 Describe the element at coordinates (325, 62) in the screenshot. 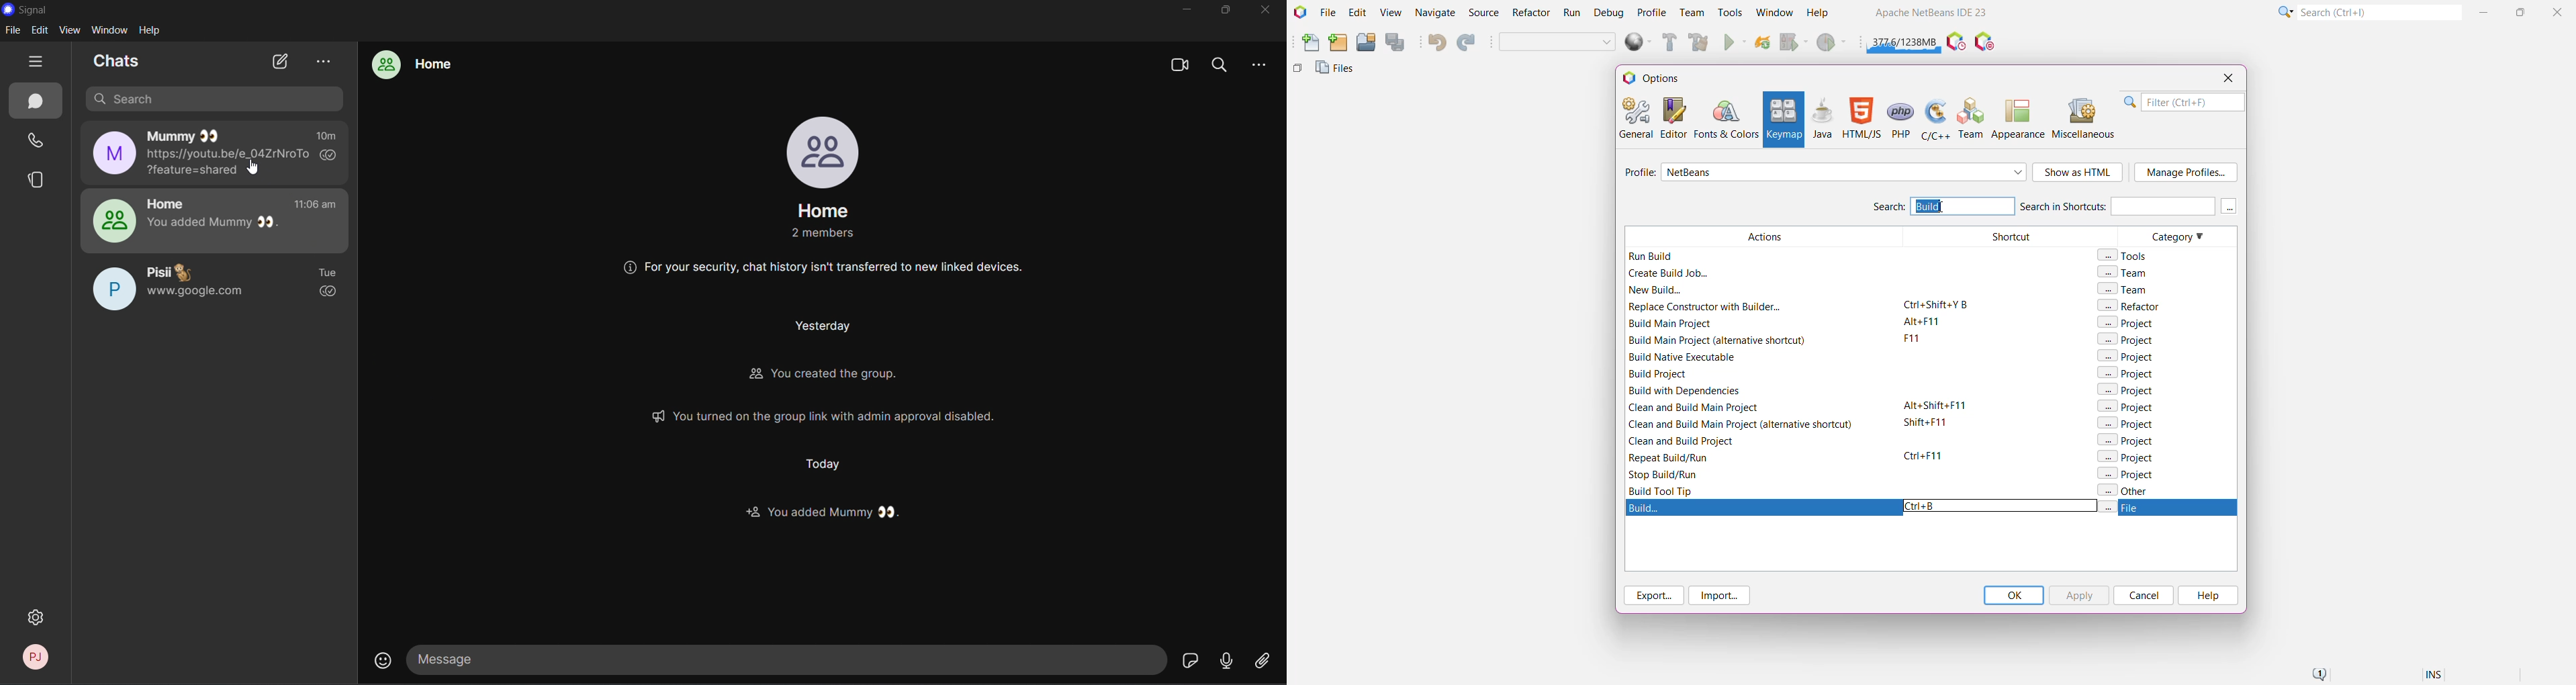

I see `view archieve` at that location.